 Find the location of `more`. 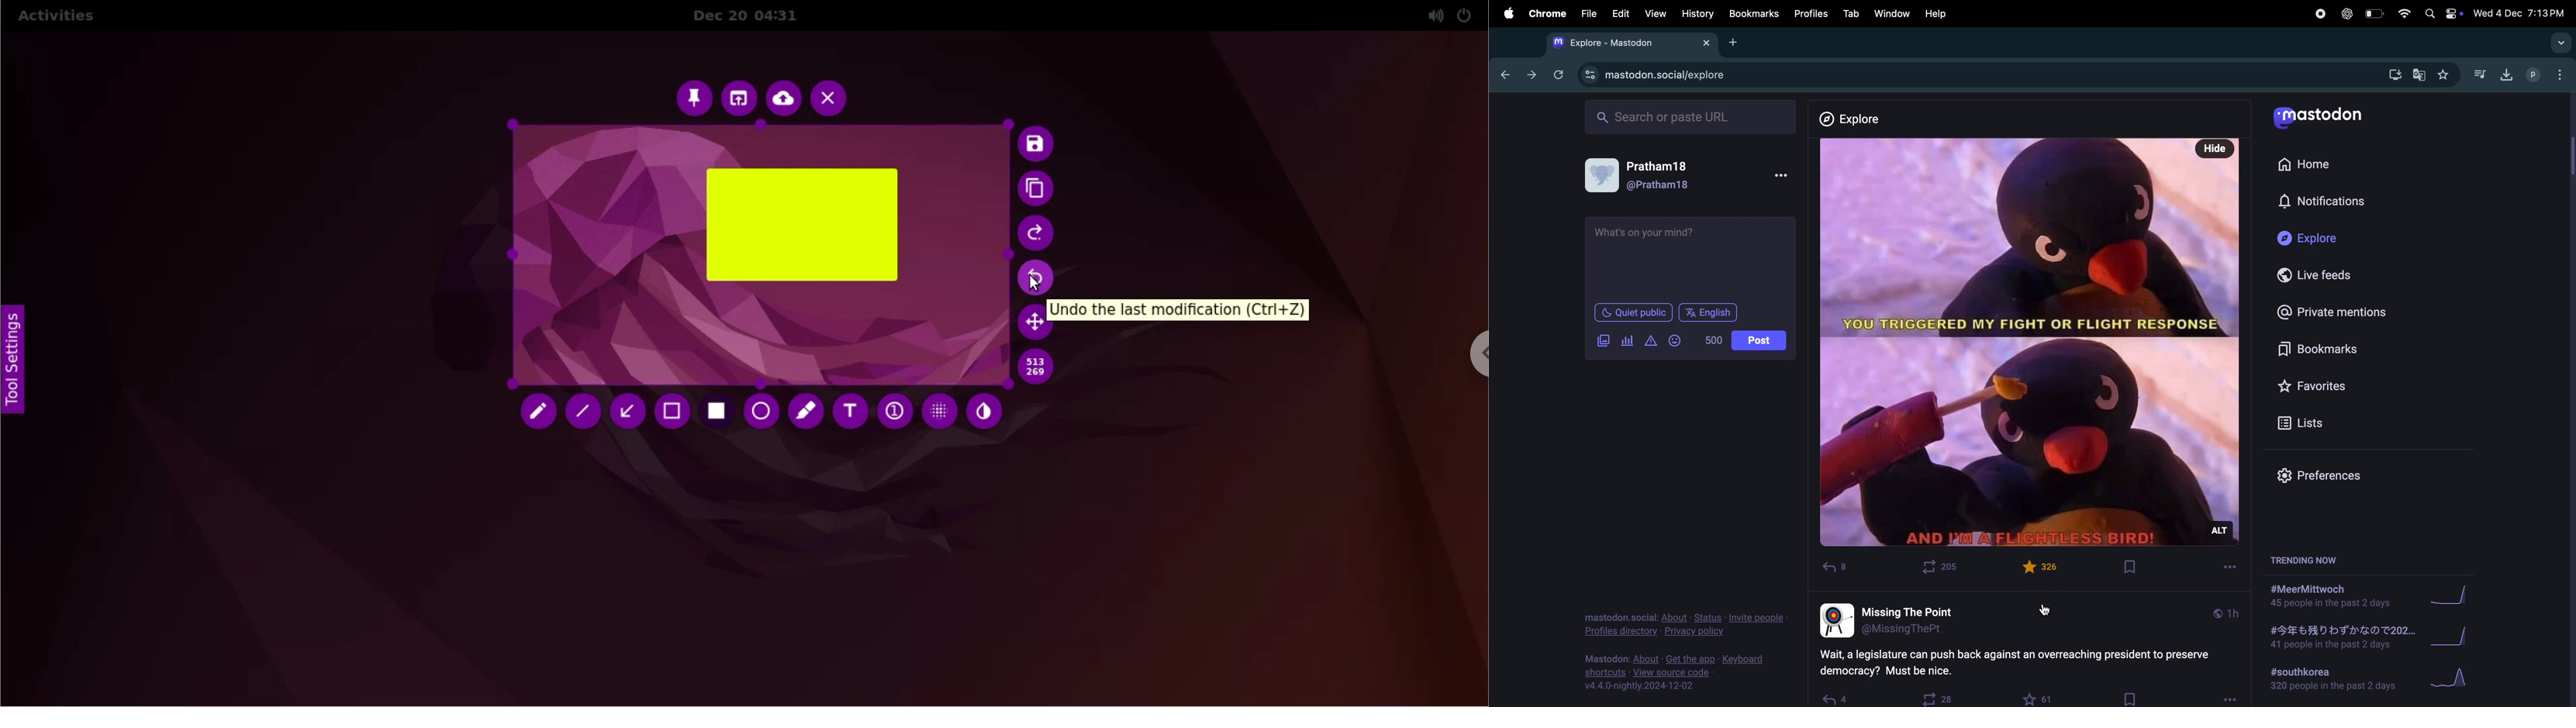

more is located at coordinates (2227, 567).